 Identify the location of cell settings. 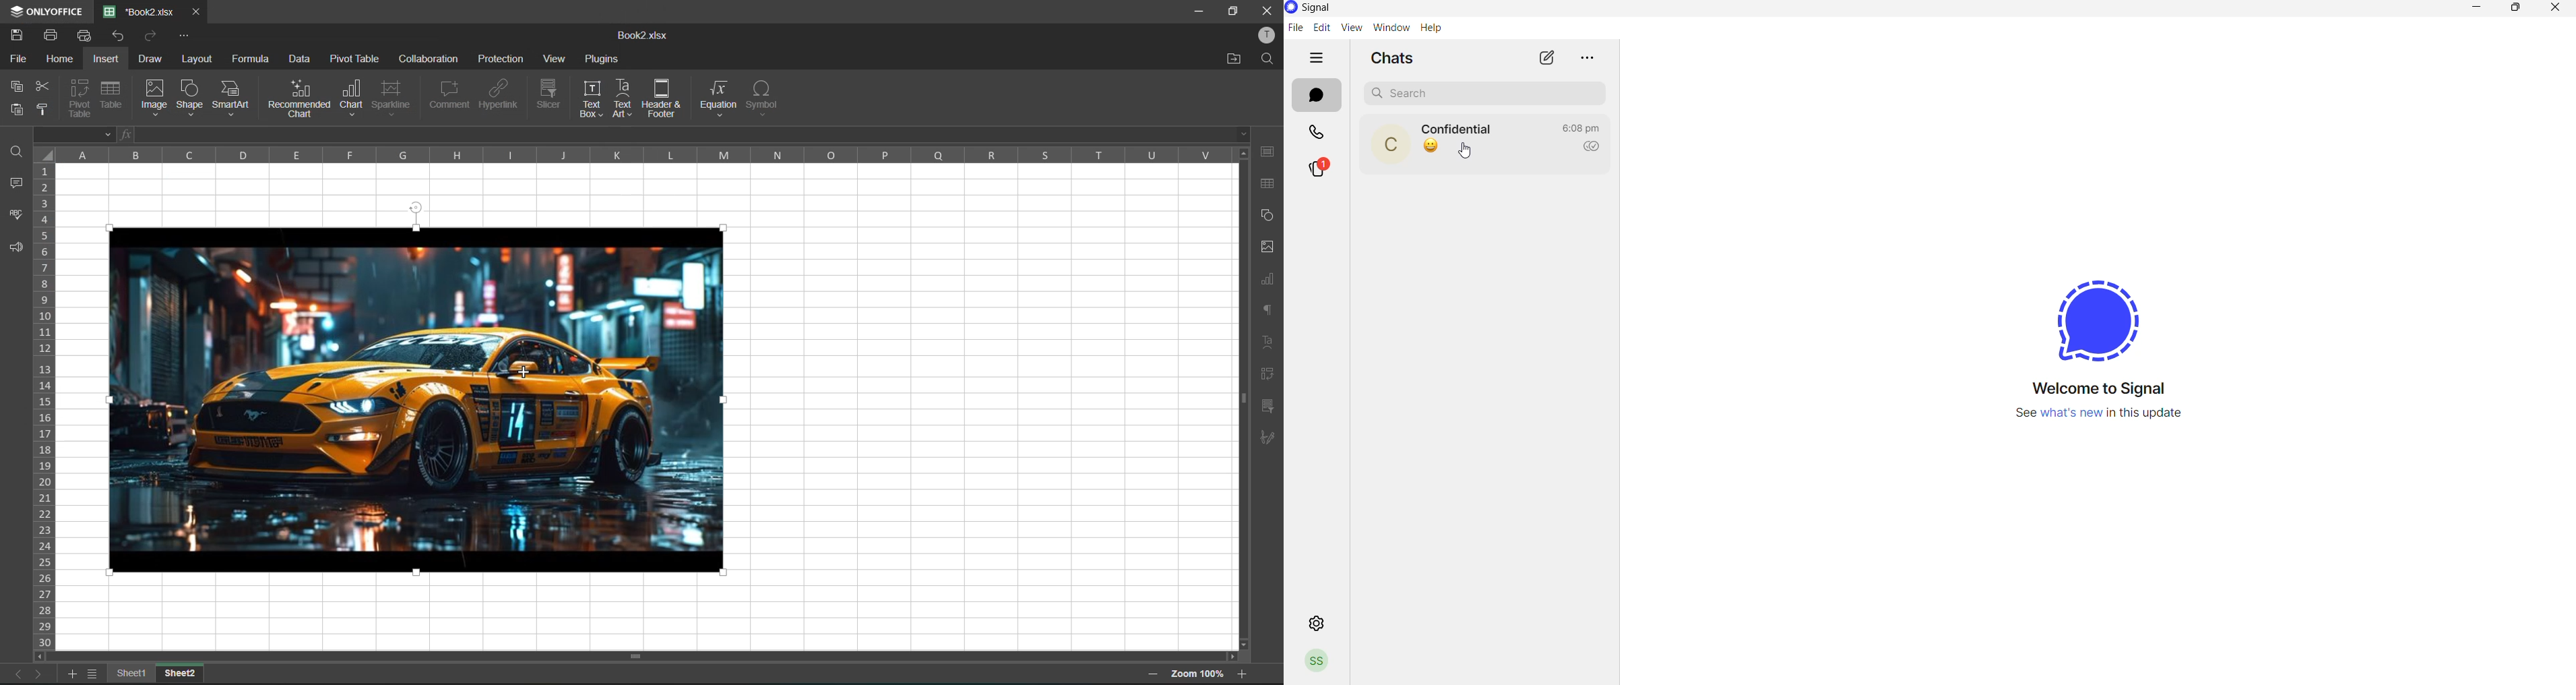
(1269, 152).